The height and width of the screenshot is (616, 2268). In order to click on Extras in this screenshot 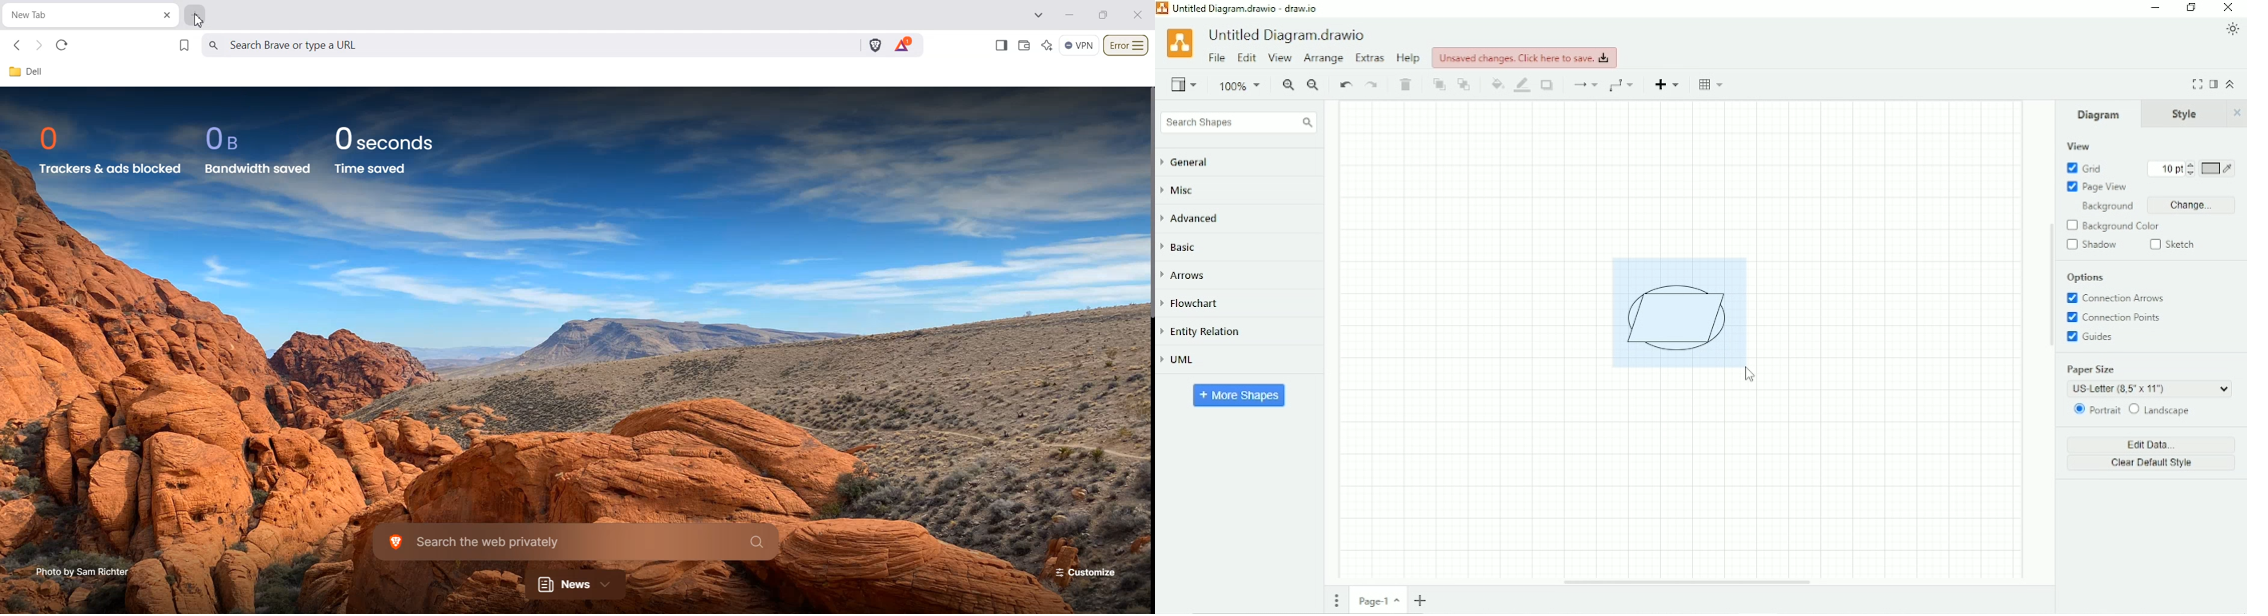, I will do `click(1370, 57)`.